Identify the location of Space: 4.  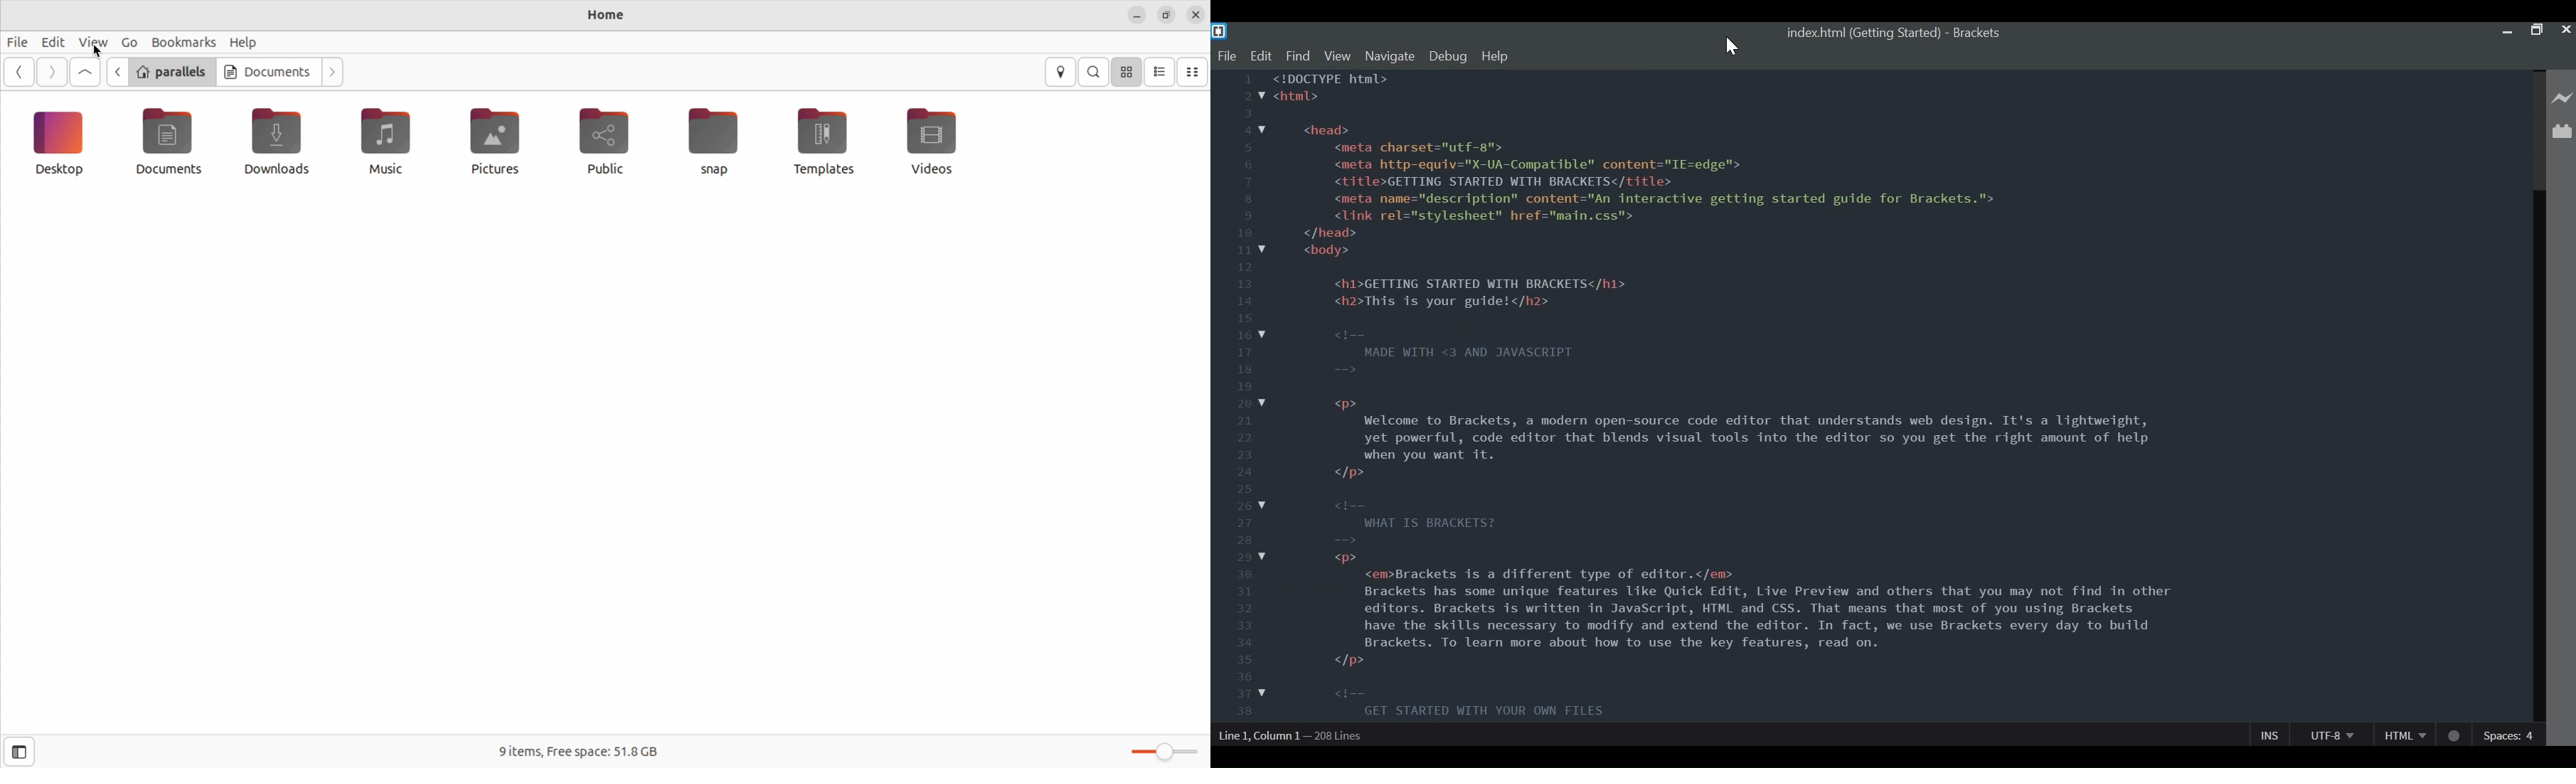
(2511, 734).